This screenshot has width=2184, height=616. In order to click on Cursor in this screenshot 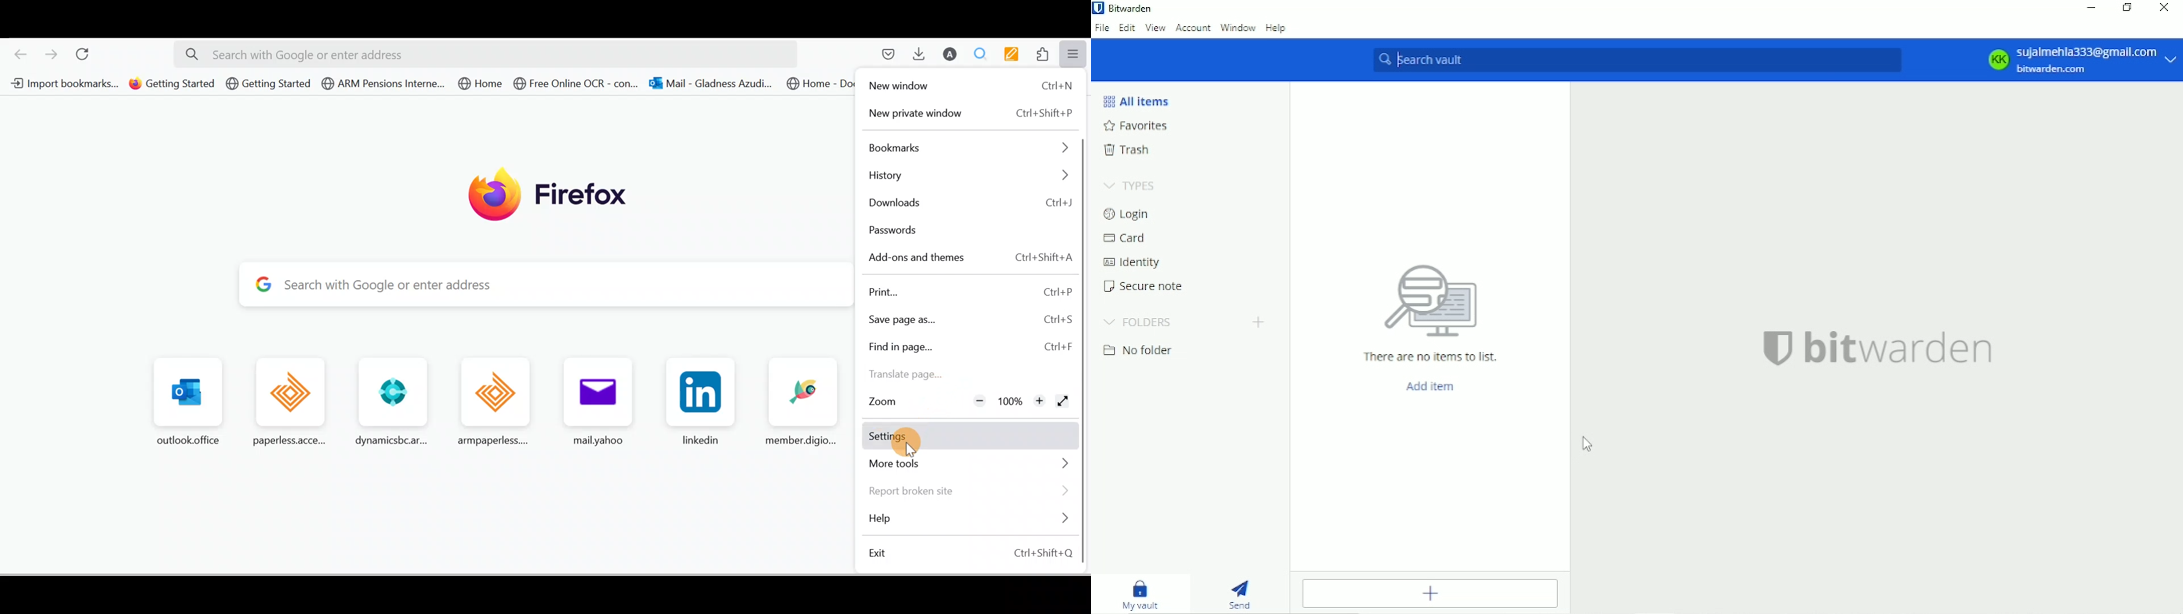, I will do `click(1588, 446)`.